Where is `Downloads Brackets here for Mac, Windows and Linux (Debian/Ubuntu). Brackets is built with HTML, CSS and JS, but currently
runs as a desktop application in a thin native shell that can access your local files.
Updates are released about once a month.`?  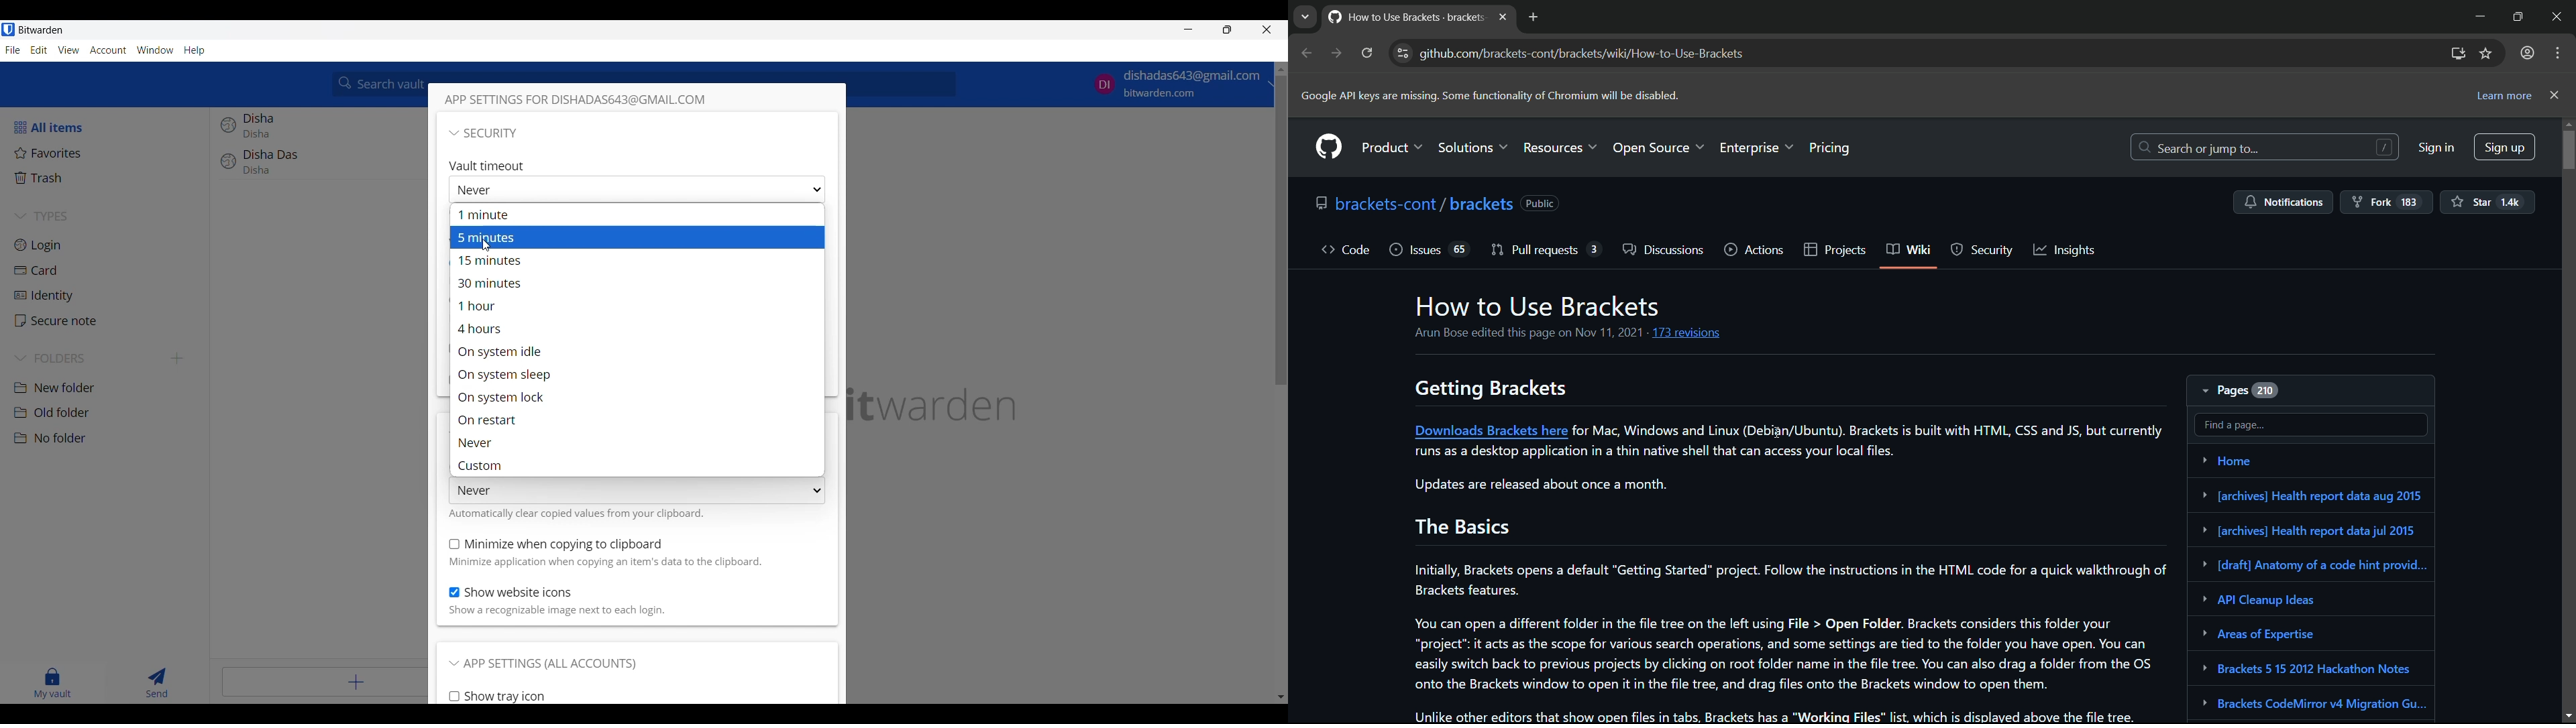 Downloads Brackets here for Mac, Windows and Linux (Debian/Ubuntu). Brackets is built with HTML, CSS and JS, but currently
runs as a desktop application in a thin native shell that can access your local files.
Updates are released about once a month. is located at coordinates (1791, 457).